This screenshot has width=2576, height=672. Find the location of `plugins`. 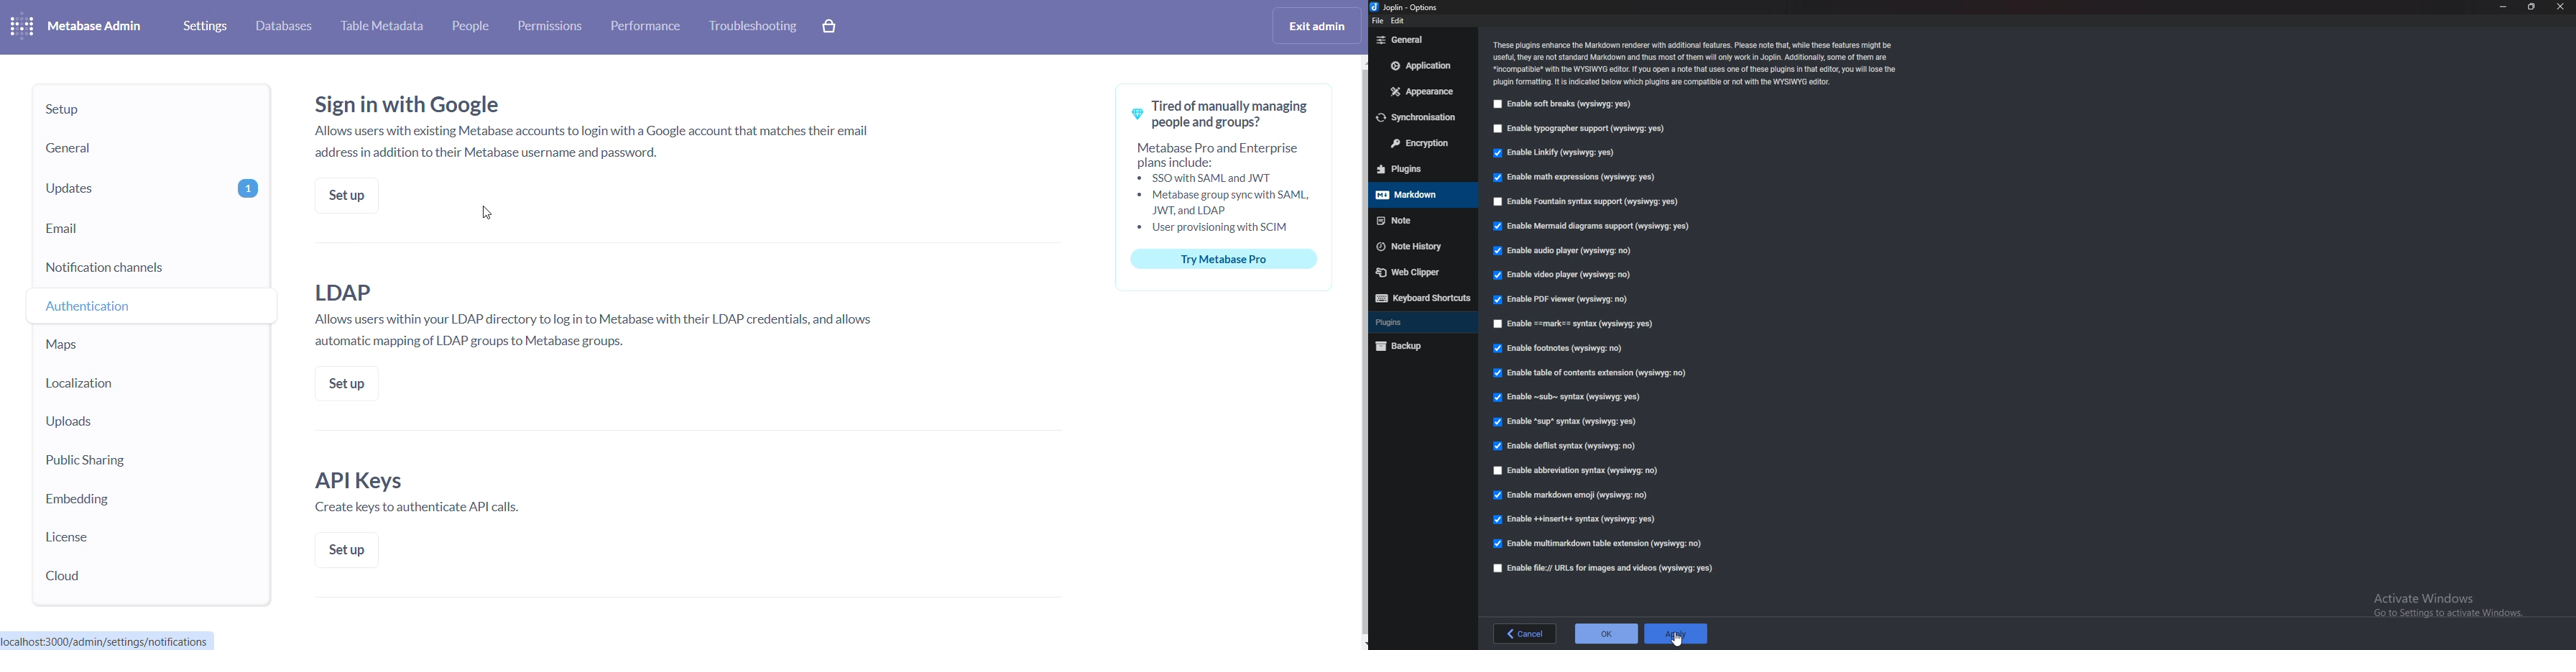

plugins is located at coordinates (1417, 168).